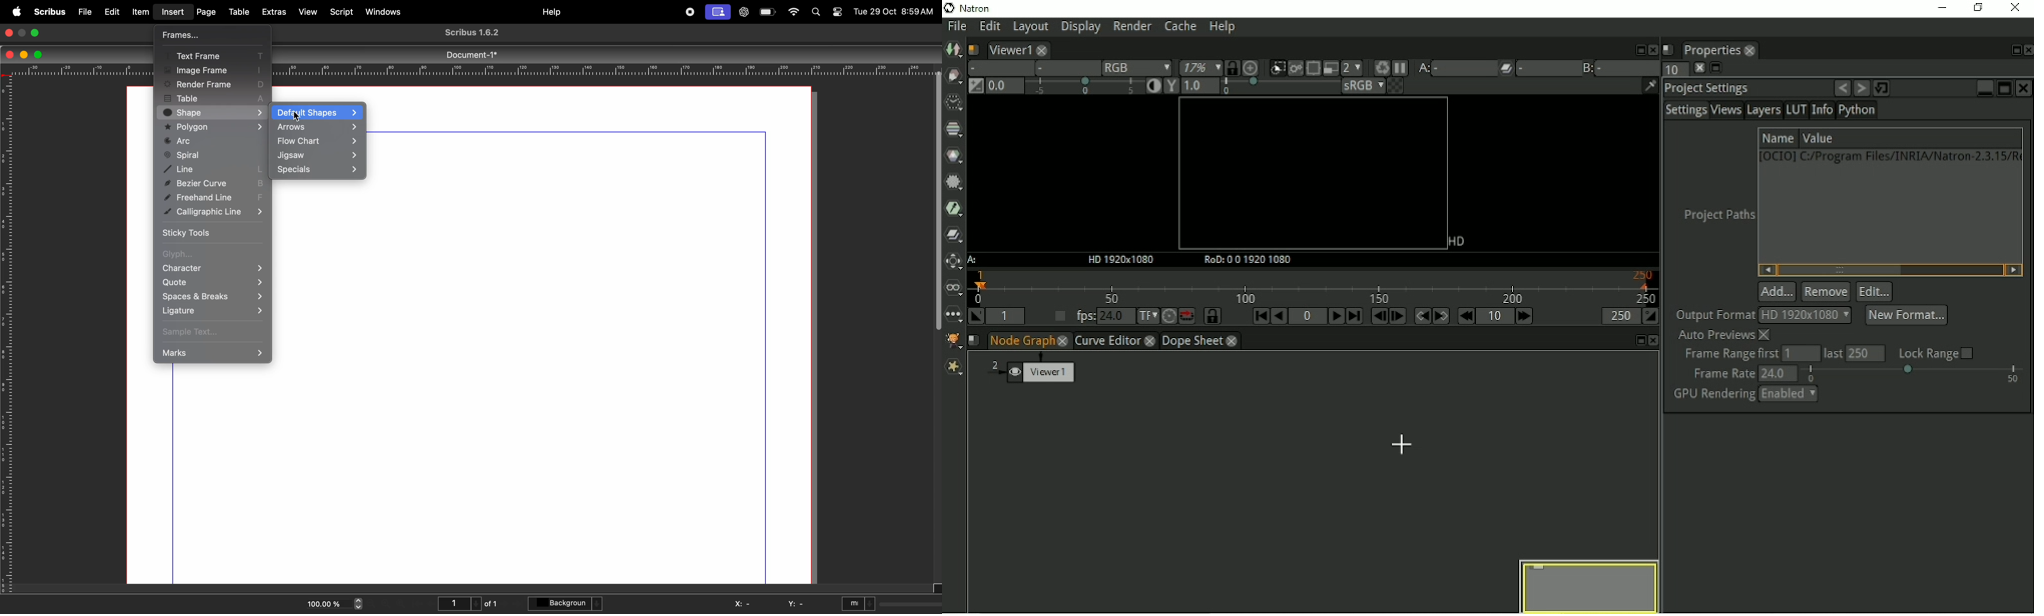  What do you see at coordinates (173, 12) in the screenshot?
I see `insert` at bounding box center [173, 12].